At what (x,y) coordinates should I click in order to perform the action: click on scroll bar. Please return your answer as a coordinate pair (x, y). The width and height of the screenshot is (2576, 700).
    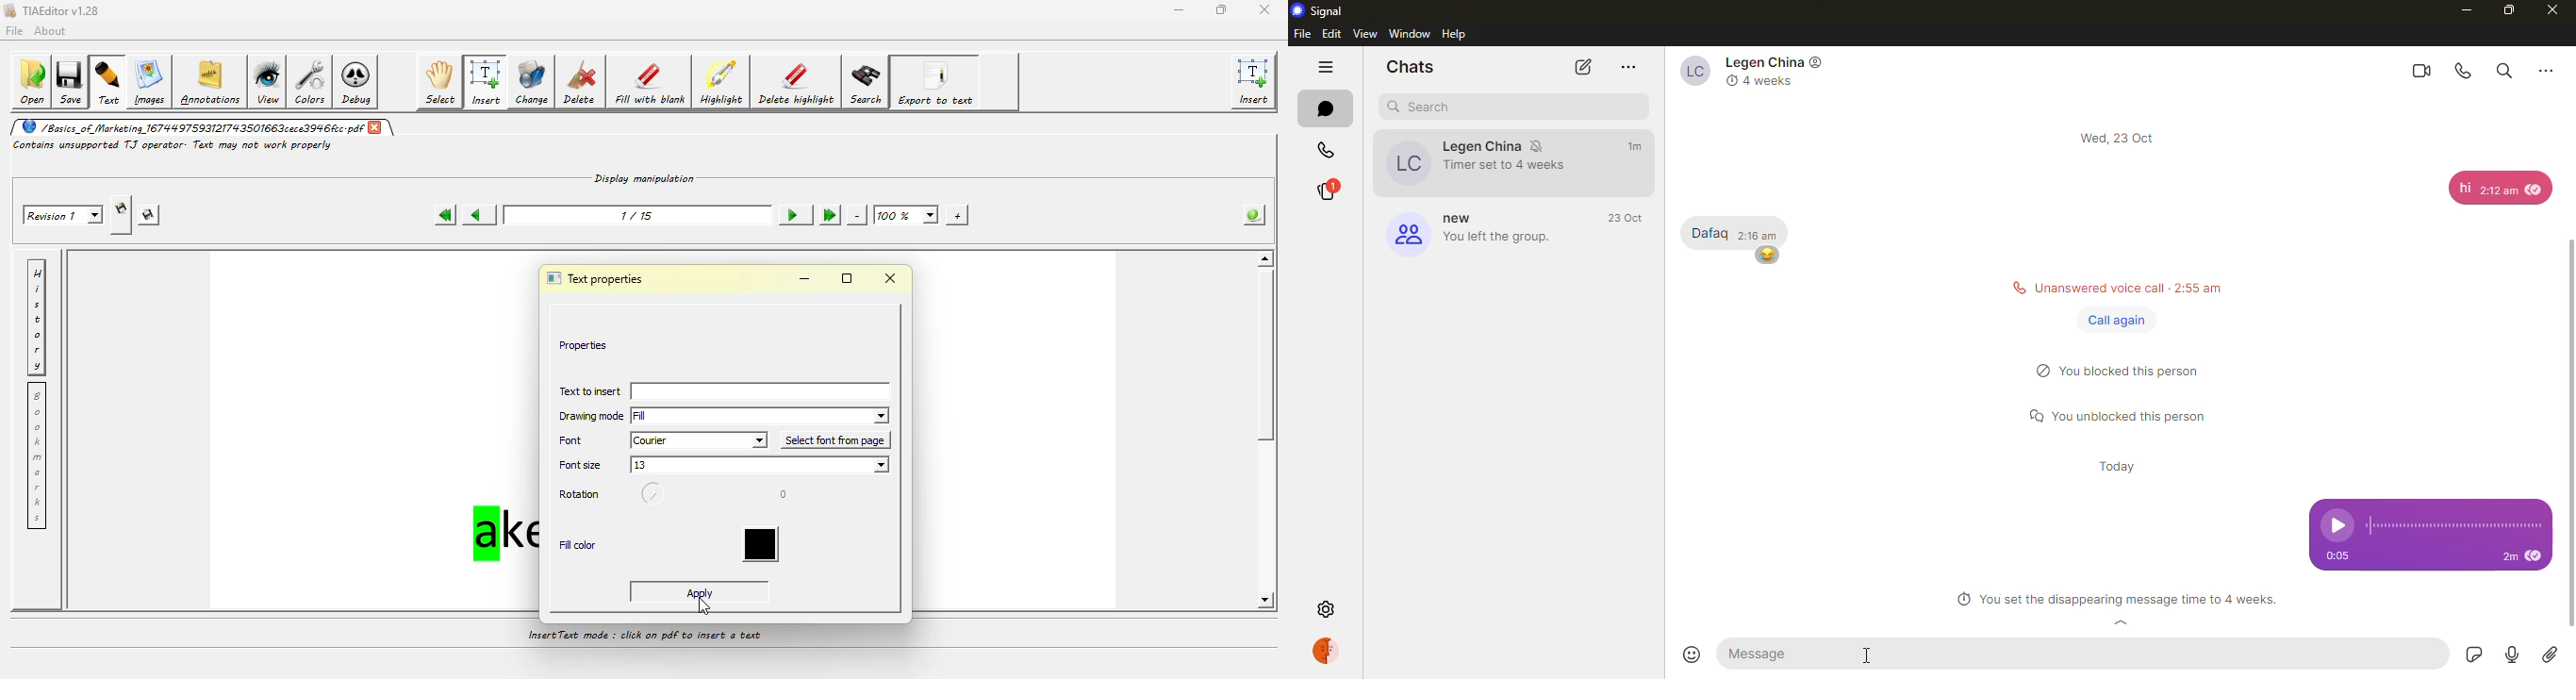
    Looking at the image, I should click on (2575, 411).